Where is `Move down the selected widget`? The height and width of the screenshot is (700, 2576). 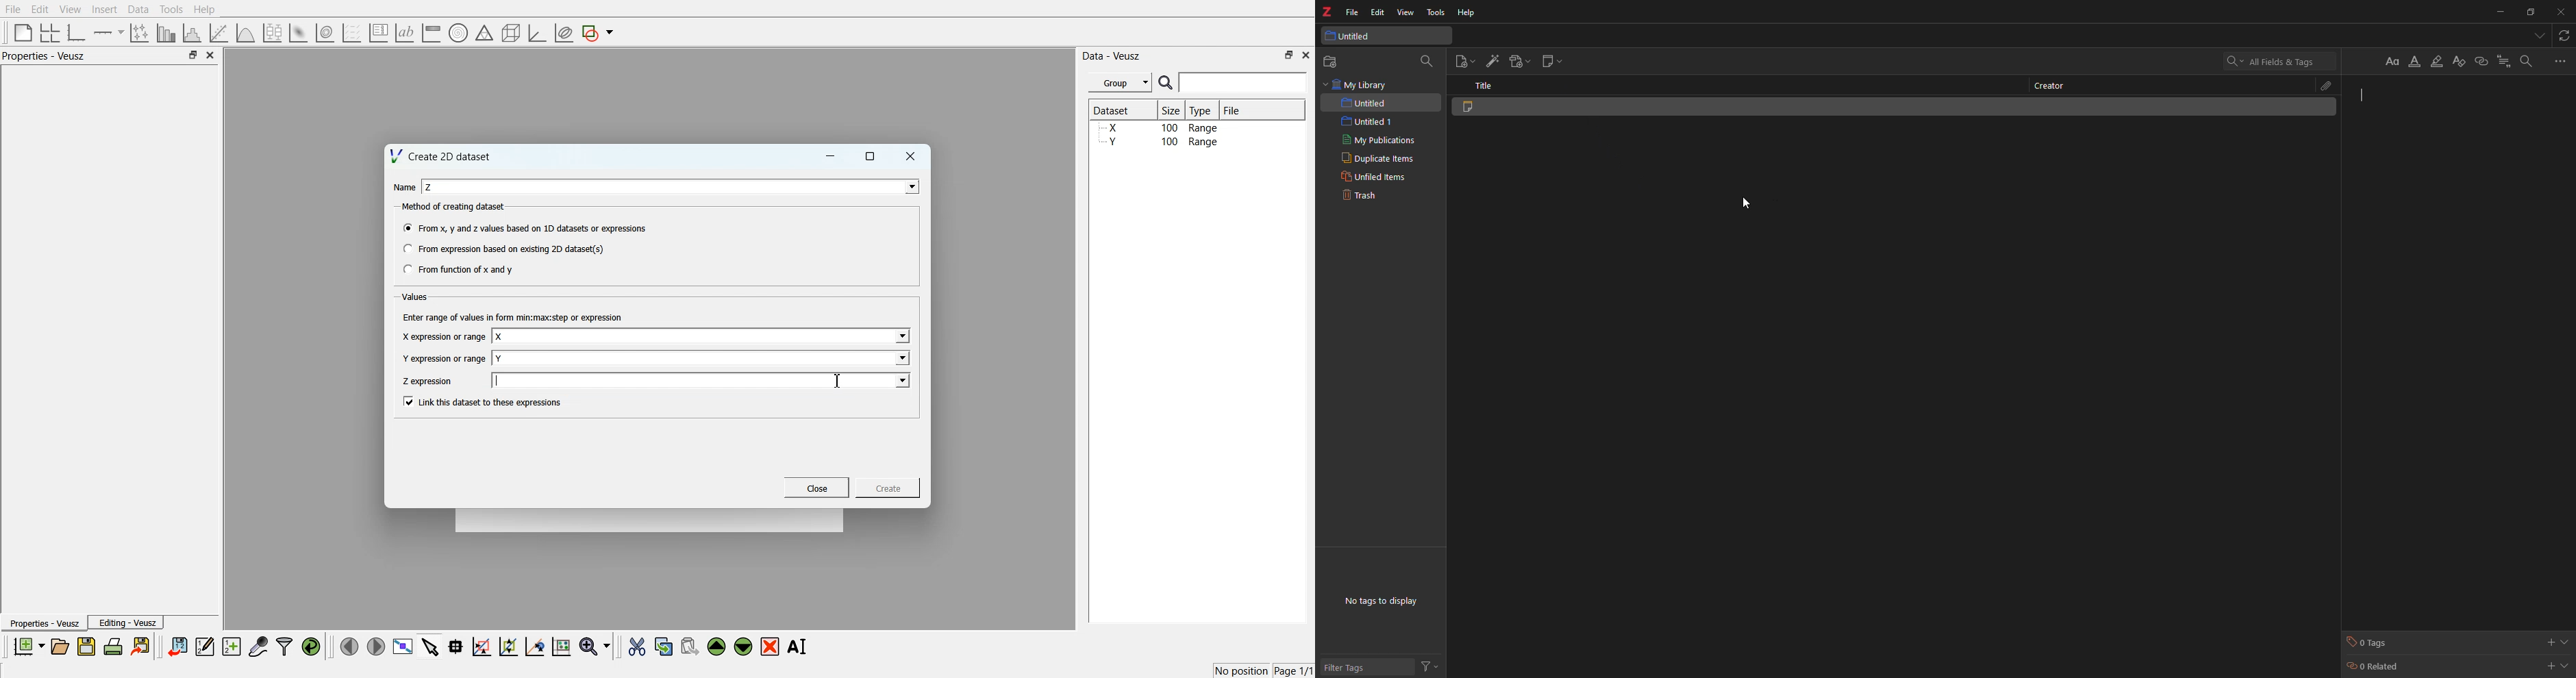 Move down the selected widget is located at coordinates (744, 646).